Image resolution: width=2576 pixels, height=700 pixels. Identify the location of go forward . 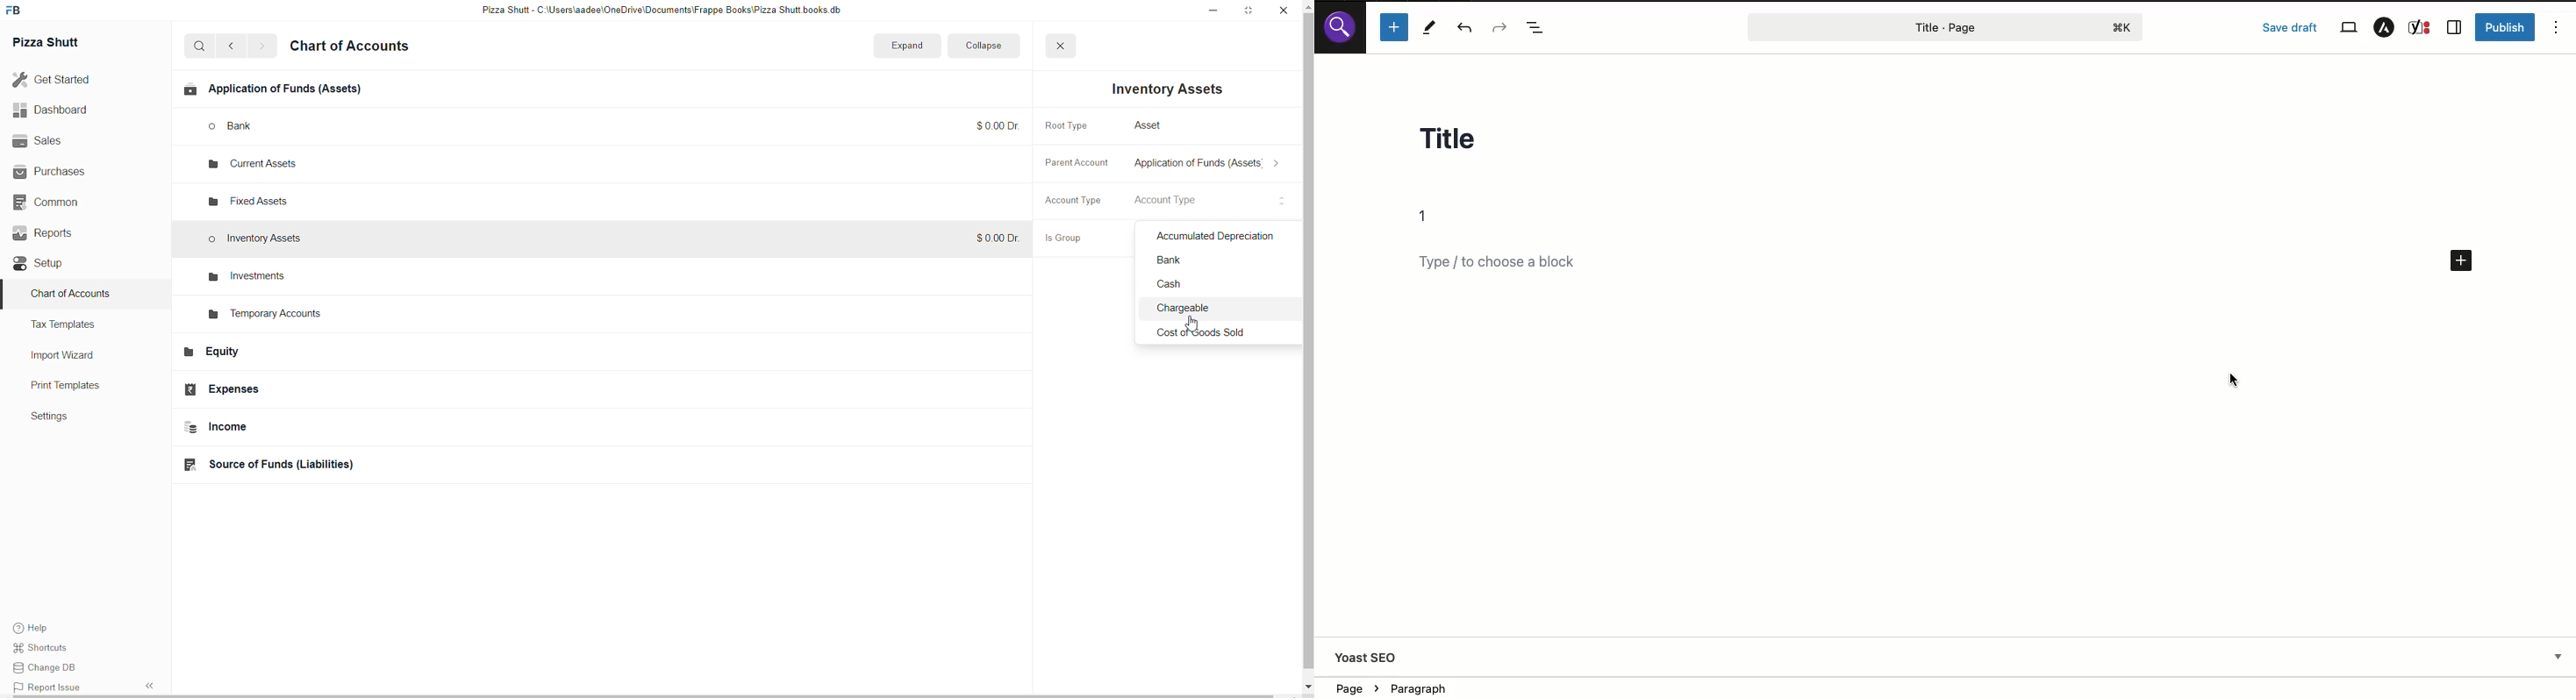
(262, 47).